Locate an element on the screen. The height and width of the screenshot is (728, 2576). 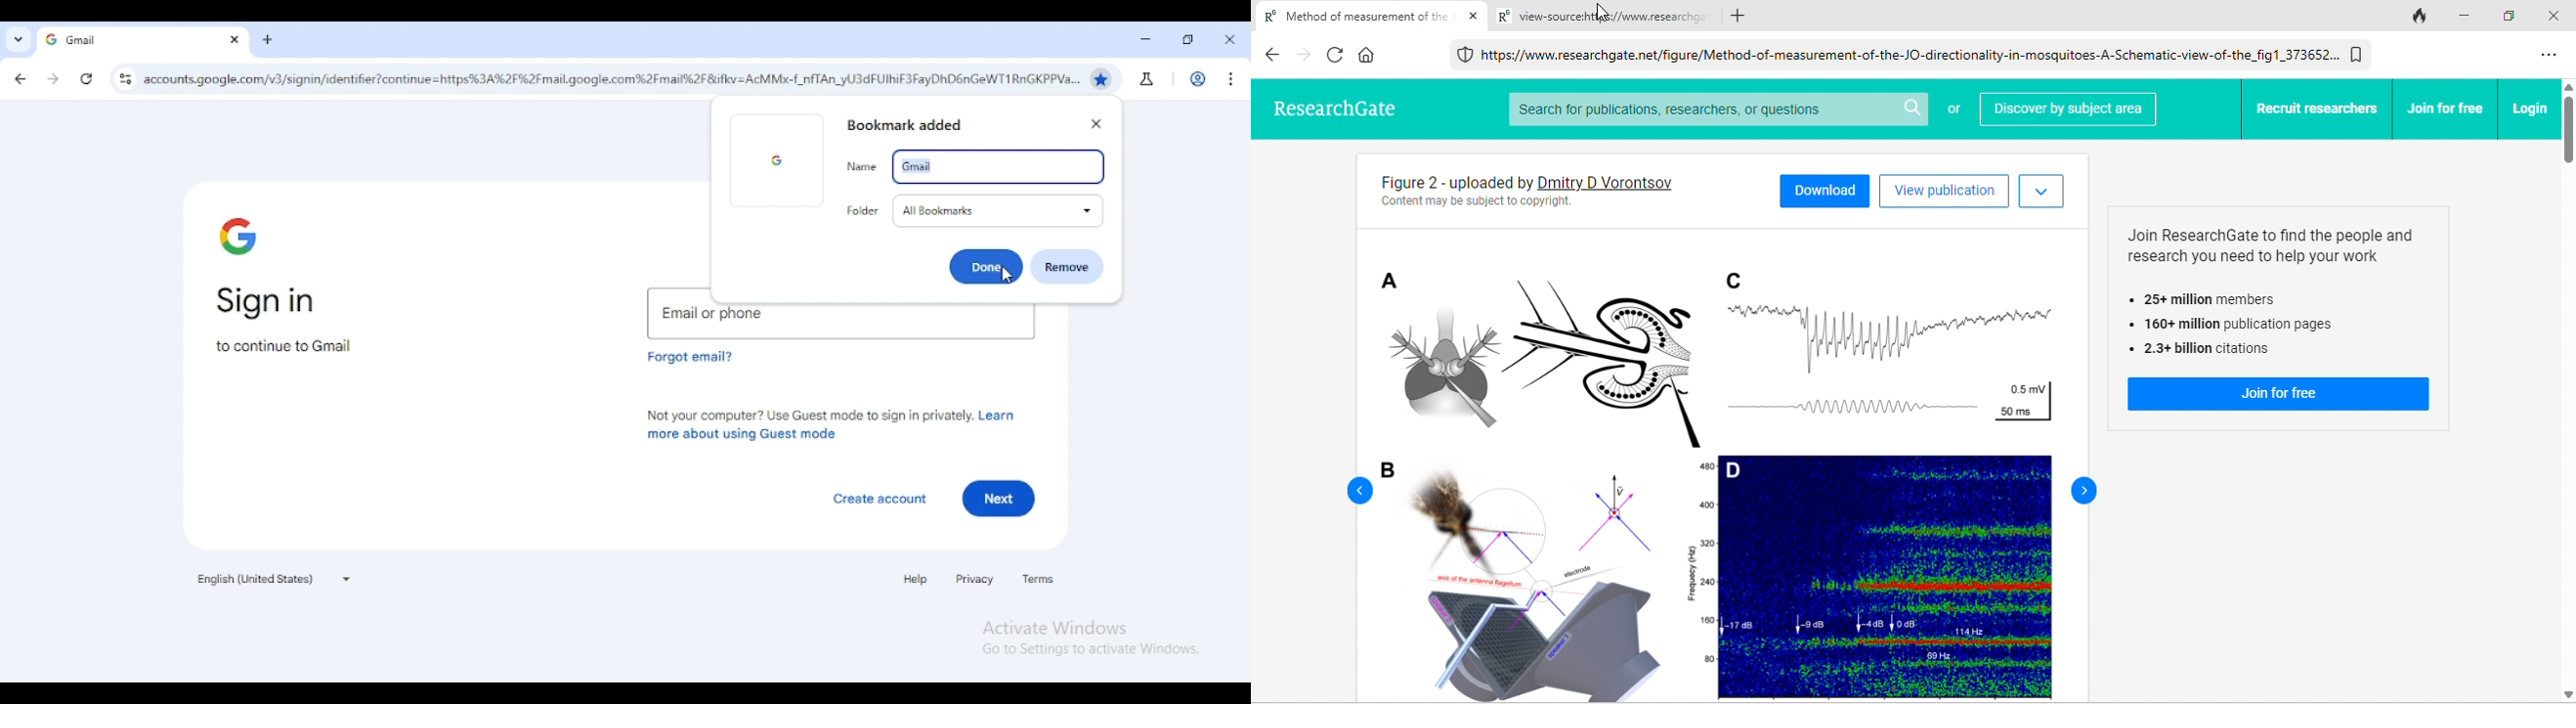
home is located at coordinates (1370, 56).